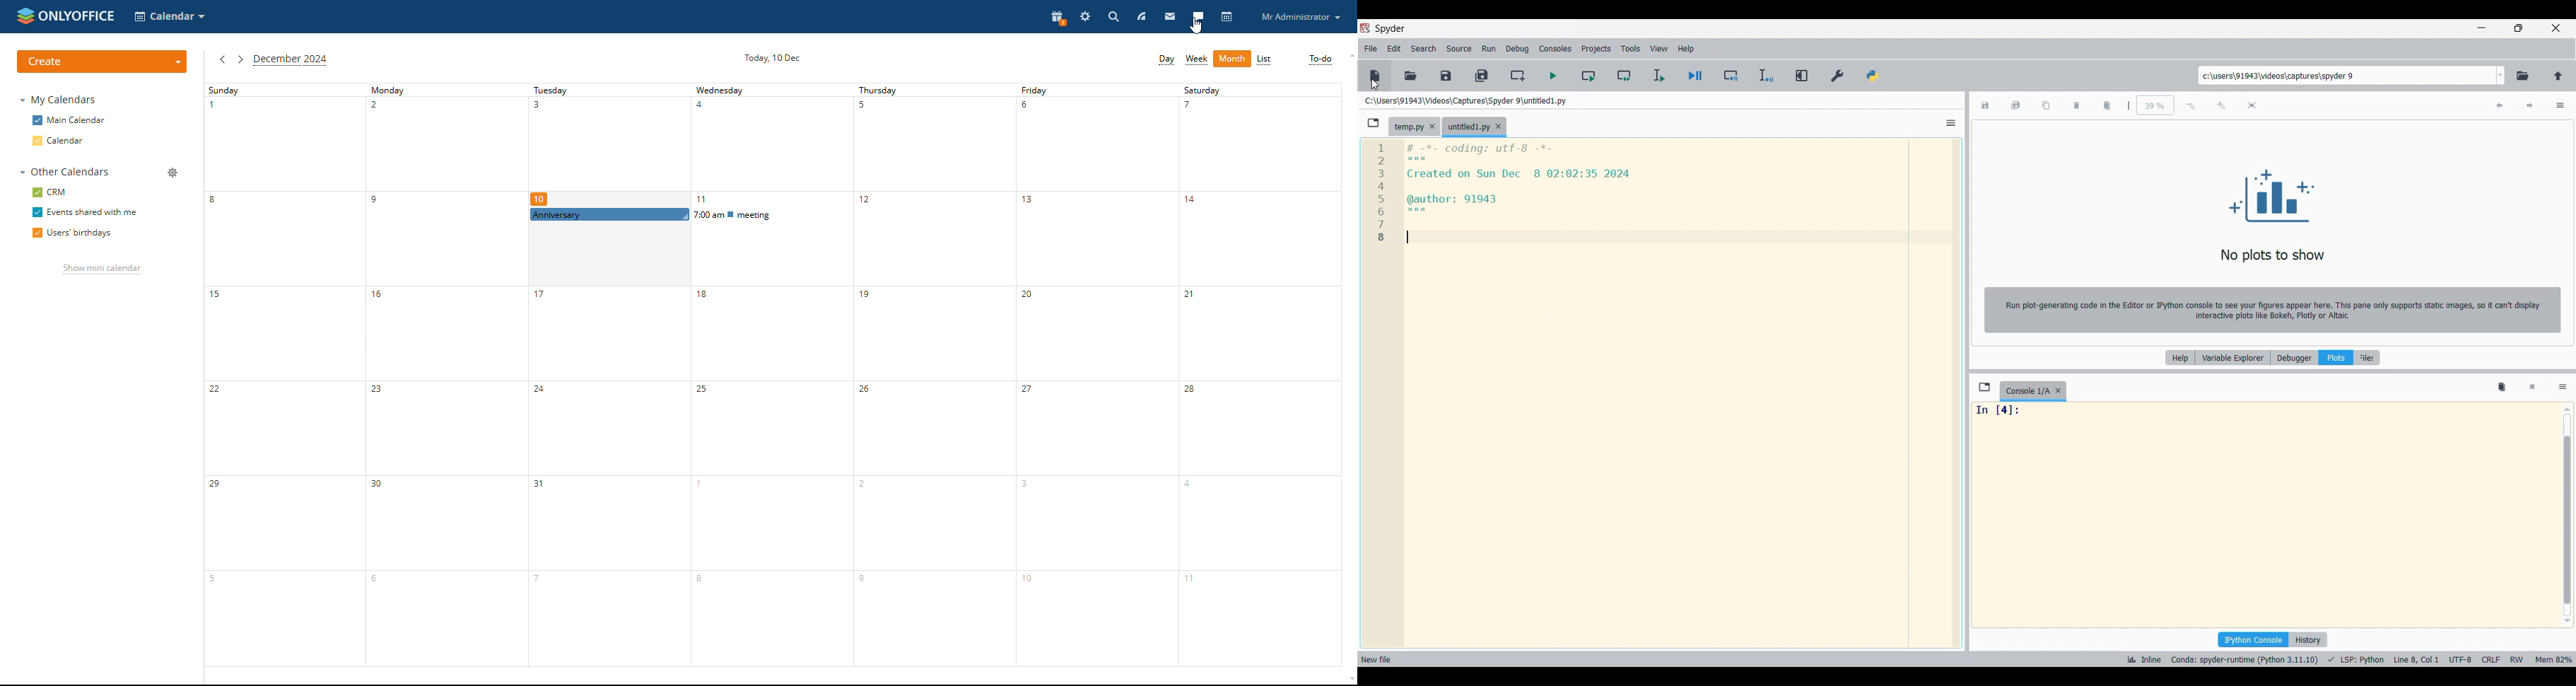  What do you see at coordinates (2561, 105) in the screenshot?
I see `Options` at bounding box center [2561, 105].